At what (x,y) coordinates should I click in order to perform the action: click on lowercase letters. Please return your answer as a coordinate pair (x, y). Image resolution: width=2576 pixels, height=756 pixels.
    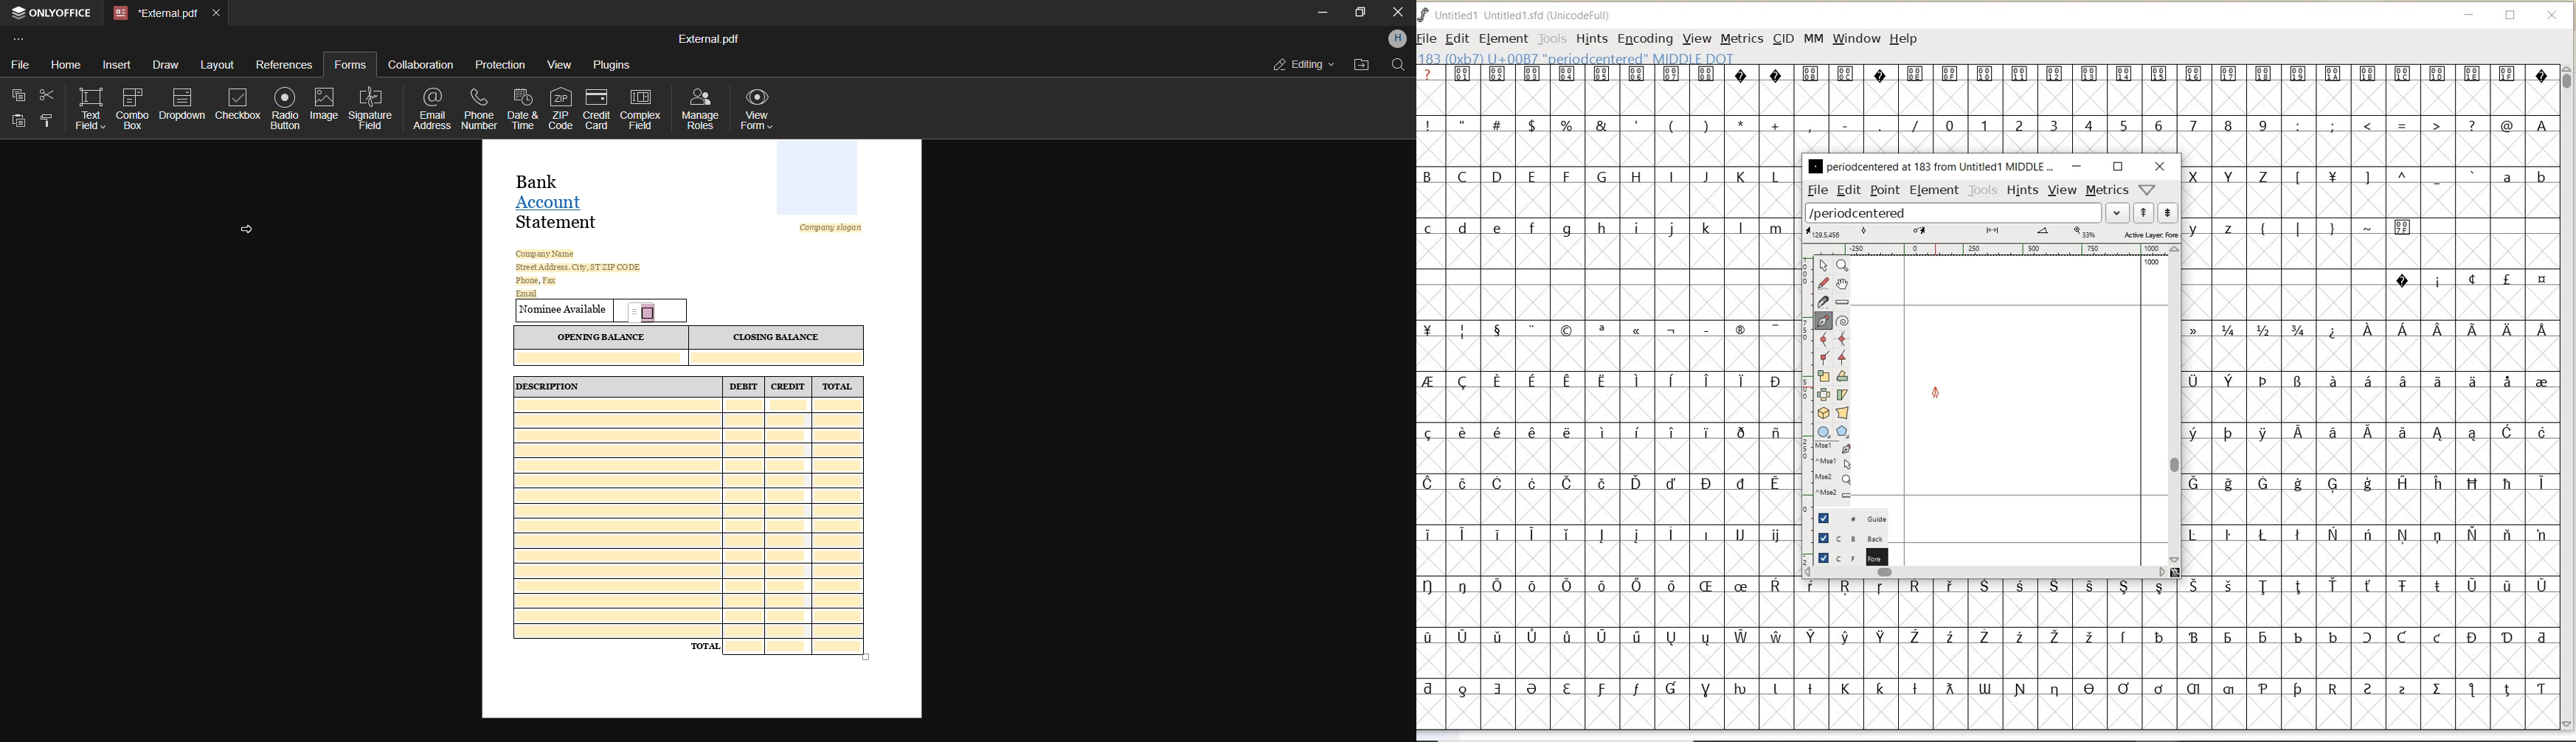
    Looking at the image, I should click on (2524, 180).